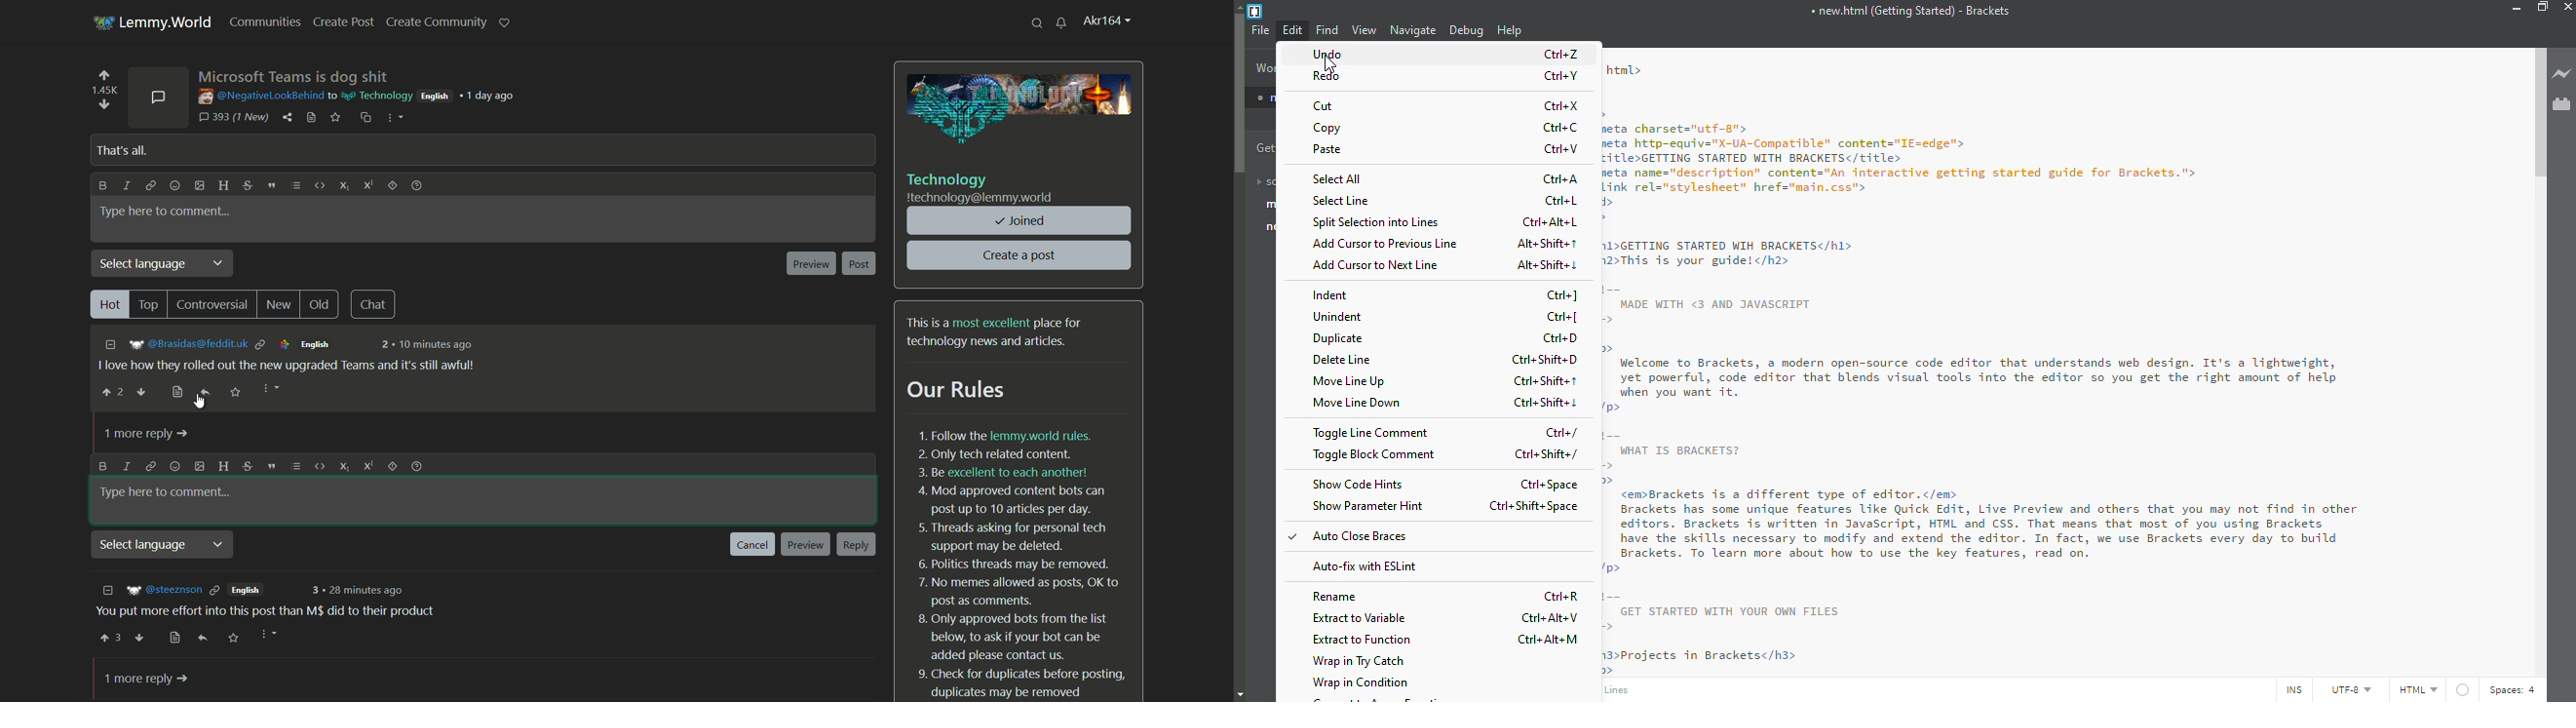 This screenshot has width=2576, height=728. Describe the element at coordinates (1567, 434) in the screenshot. I see `ctrl+/` at that location.